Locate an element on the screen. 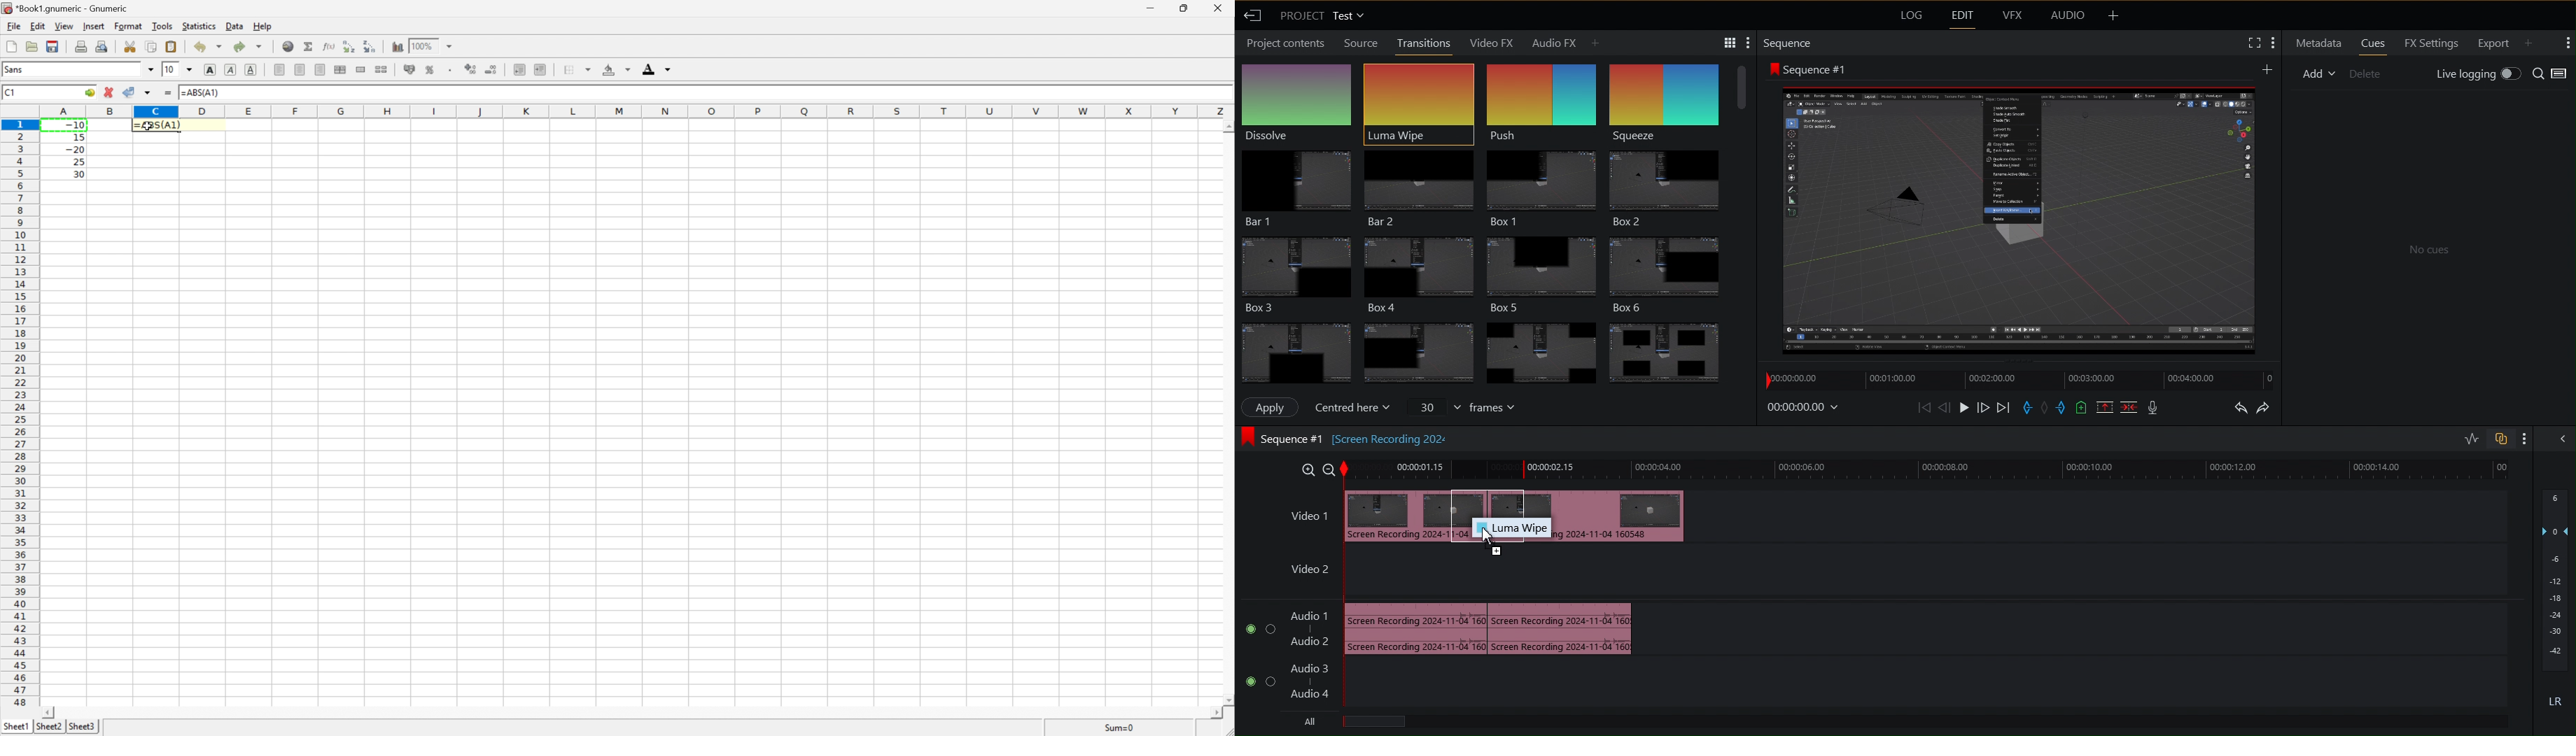 The image size is (2576, 756). Exit Marker is located at coordinates (2063, 408).